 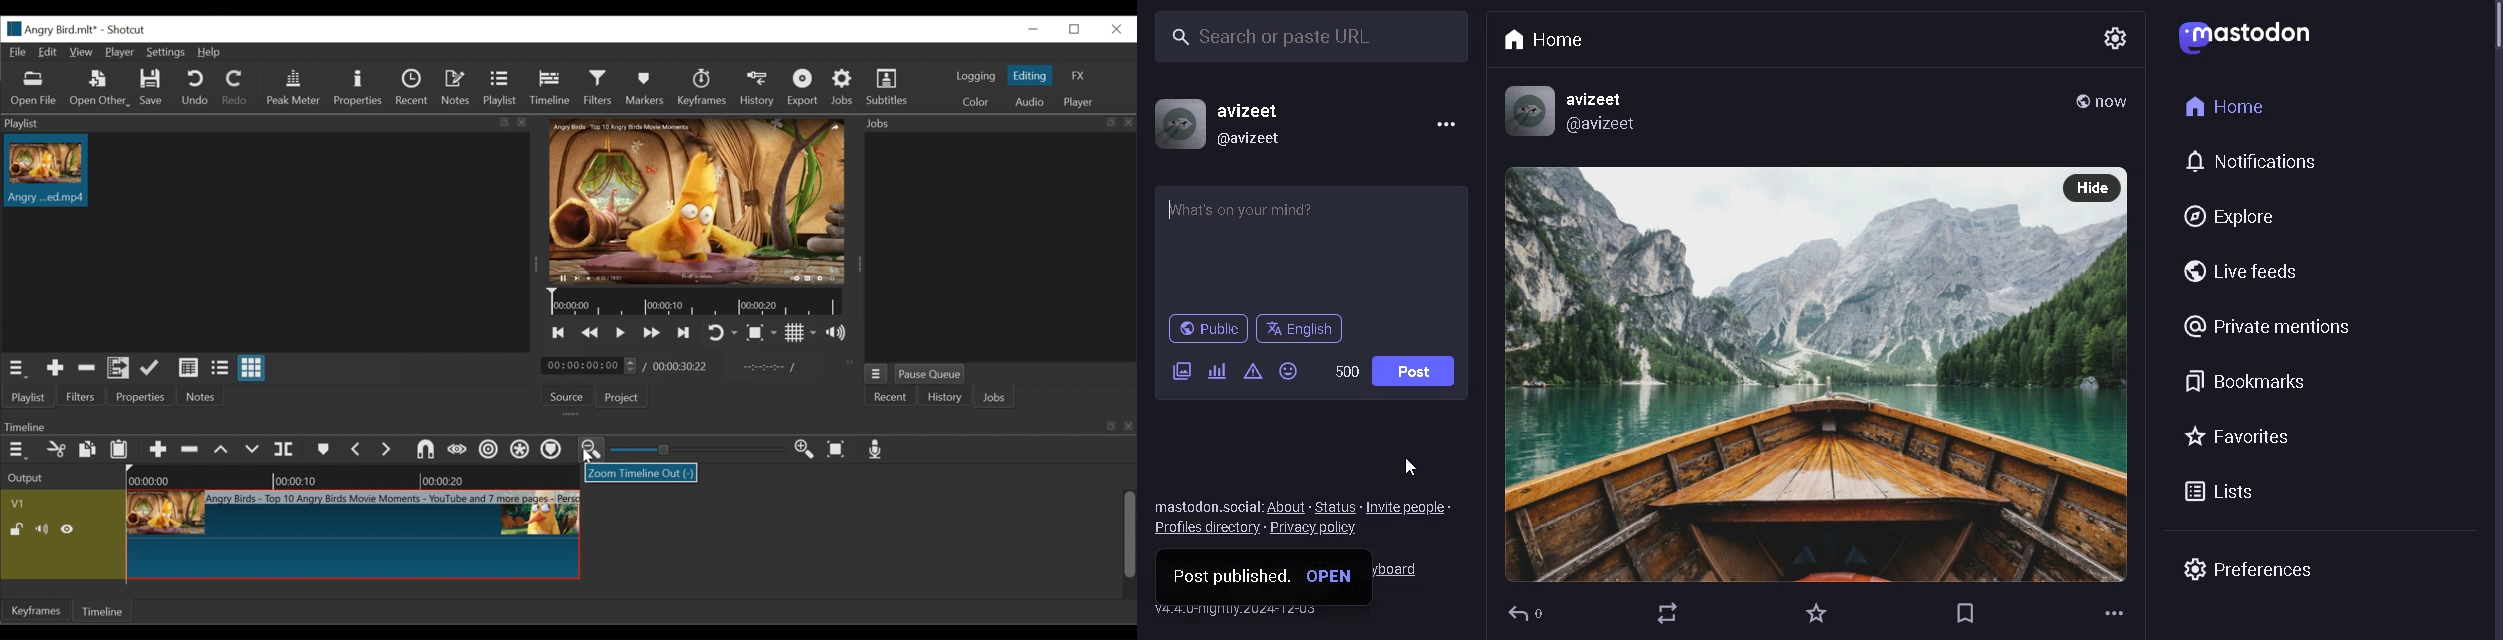 I want to click on Filters, so click(x=81, y=396).